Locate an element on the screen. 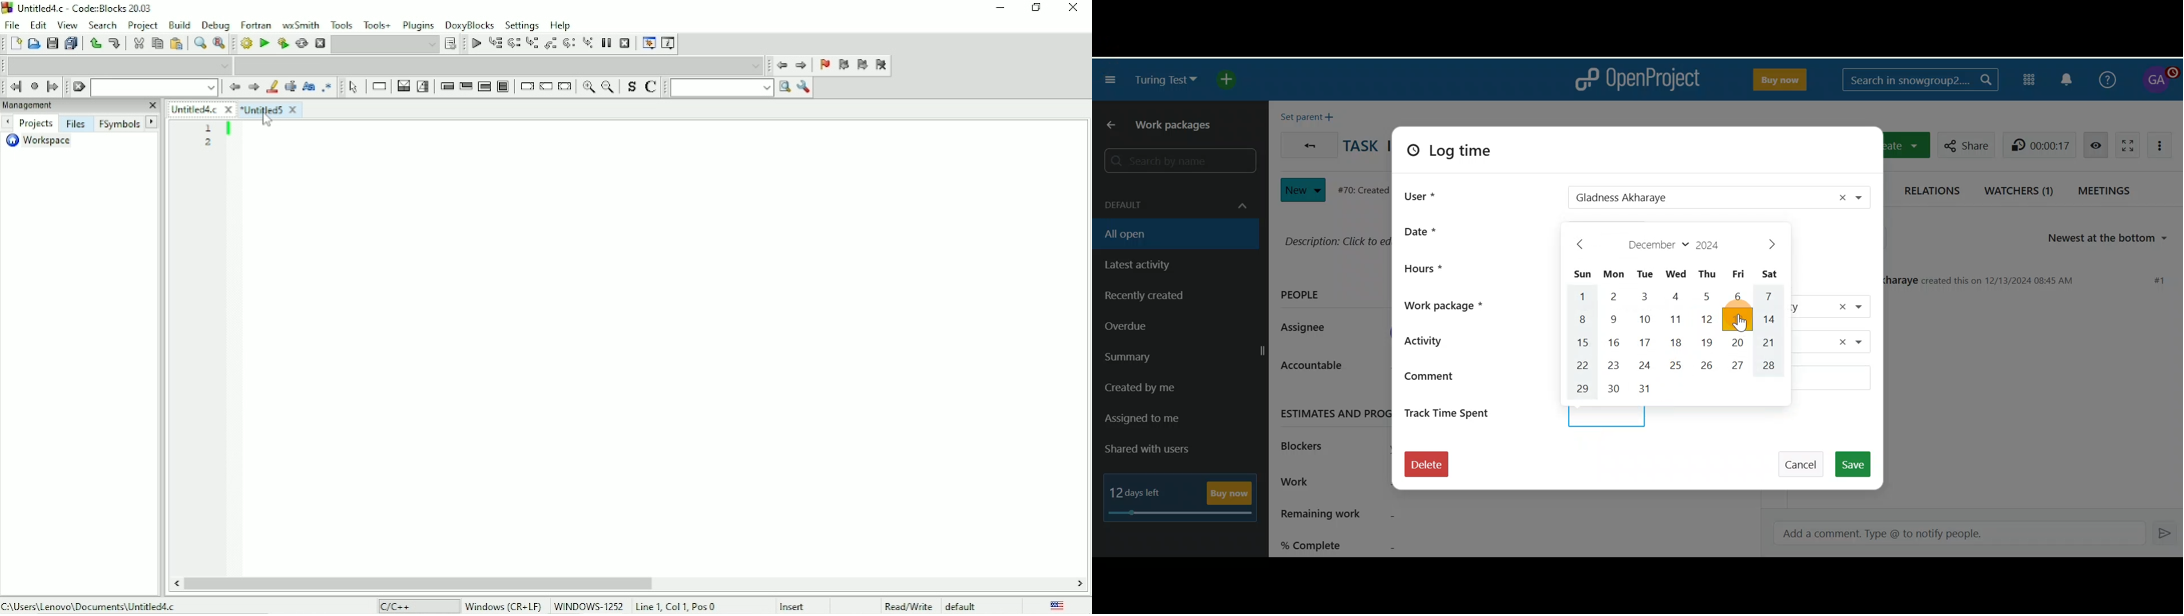  Find is located at coordinates (199, 44).